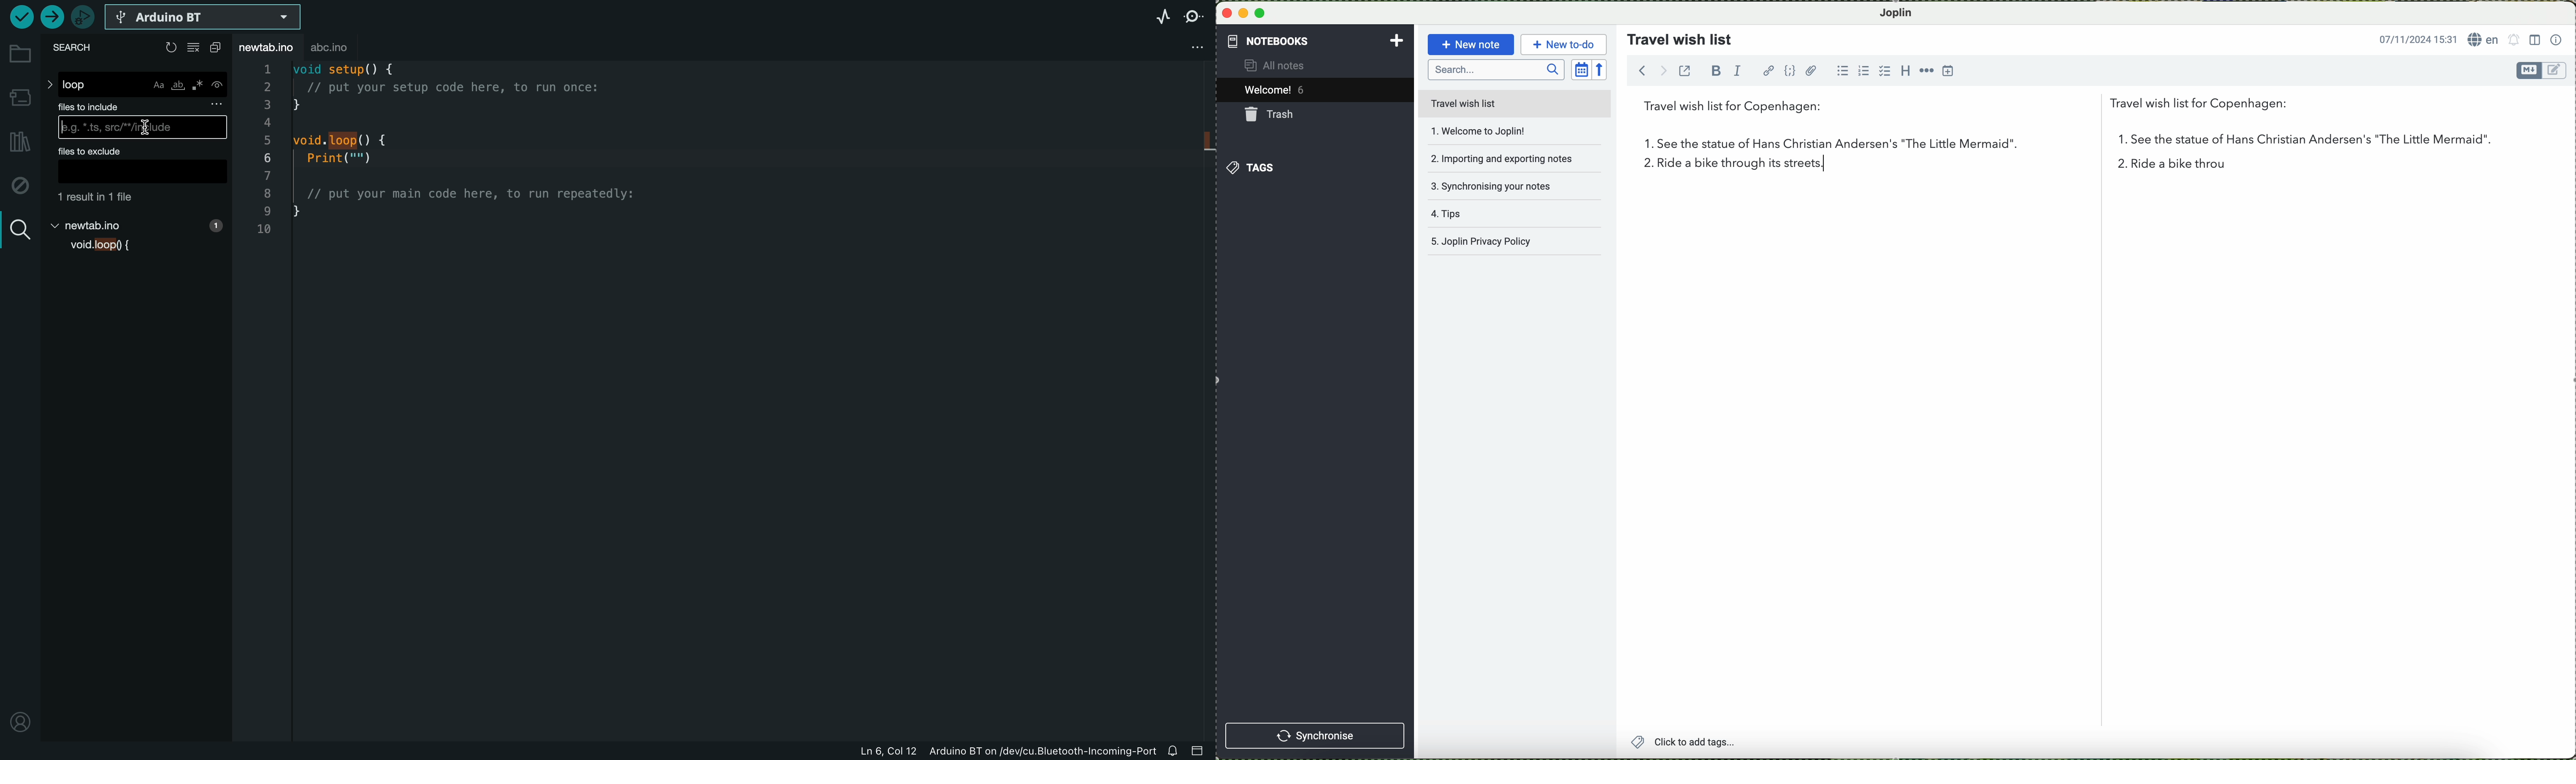  What do you see at coordinates (2484, 40) in the screenshot?
I see `language` at bounding box center [2484, 40].